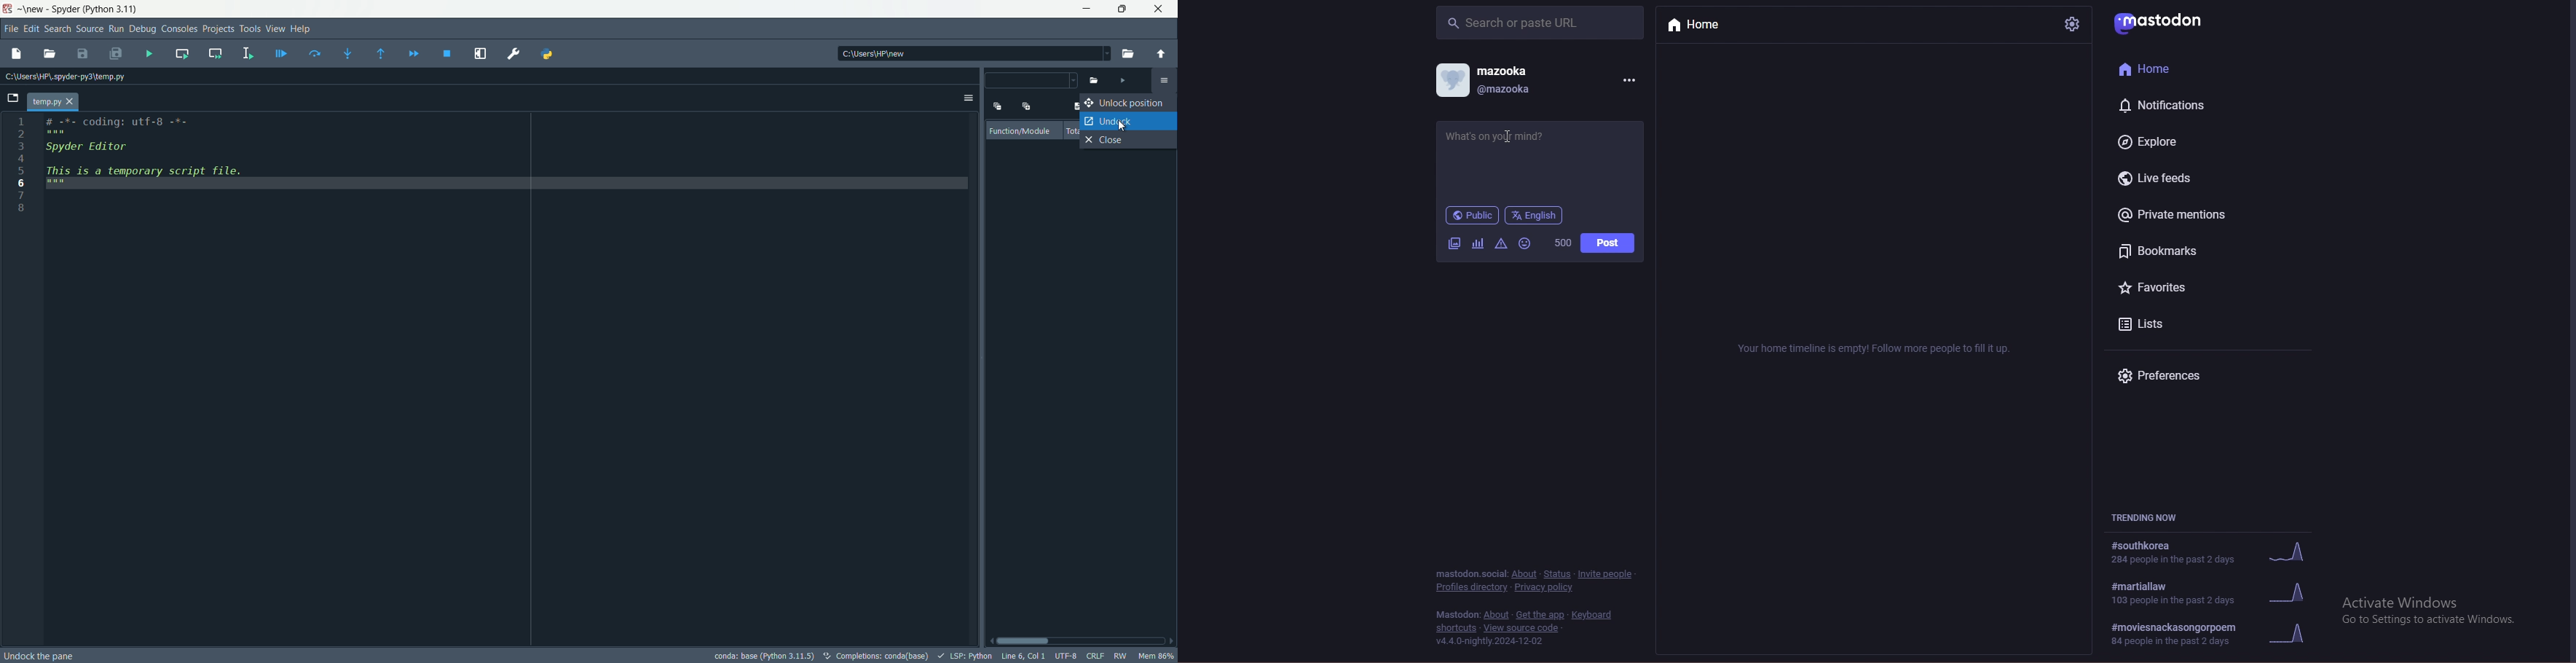 The width and height of the screenshot is (2576, 672). What do you see at coordinates (1023, 131) in the screenshot?
I see `function/module` at bounding box center [1023, 131].